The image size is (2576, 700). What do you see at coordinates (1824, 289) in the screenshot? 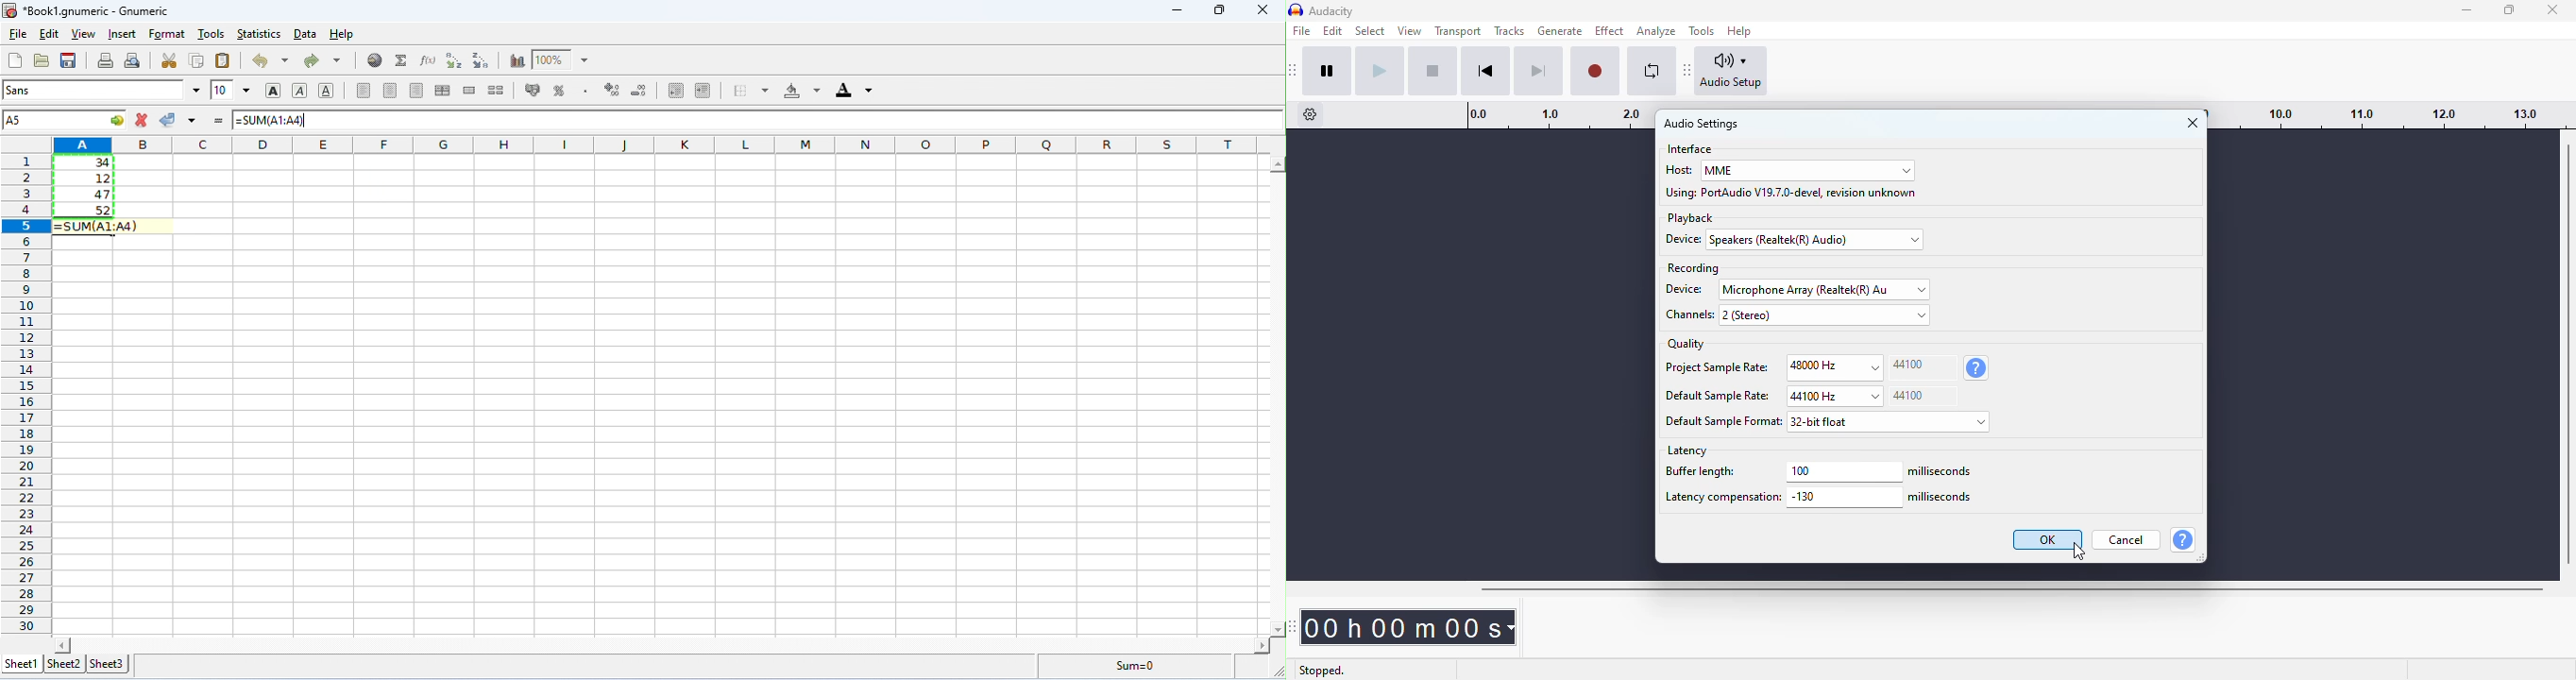
I see `select device` at bounding box center [1824, 289].